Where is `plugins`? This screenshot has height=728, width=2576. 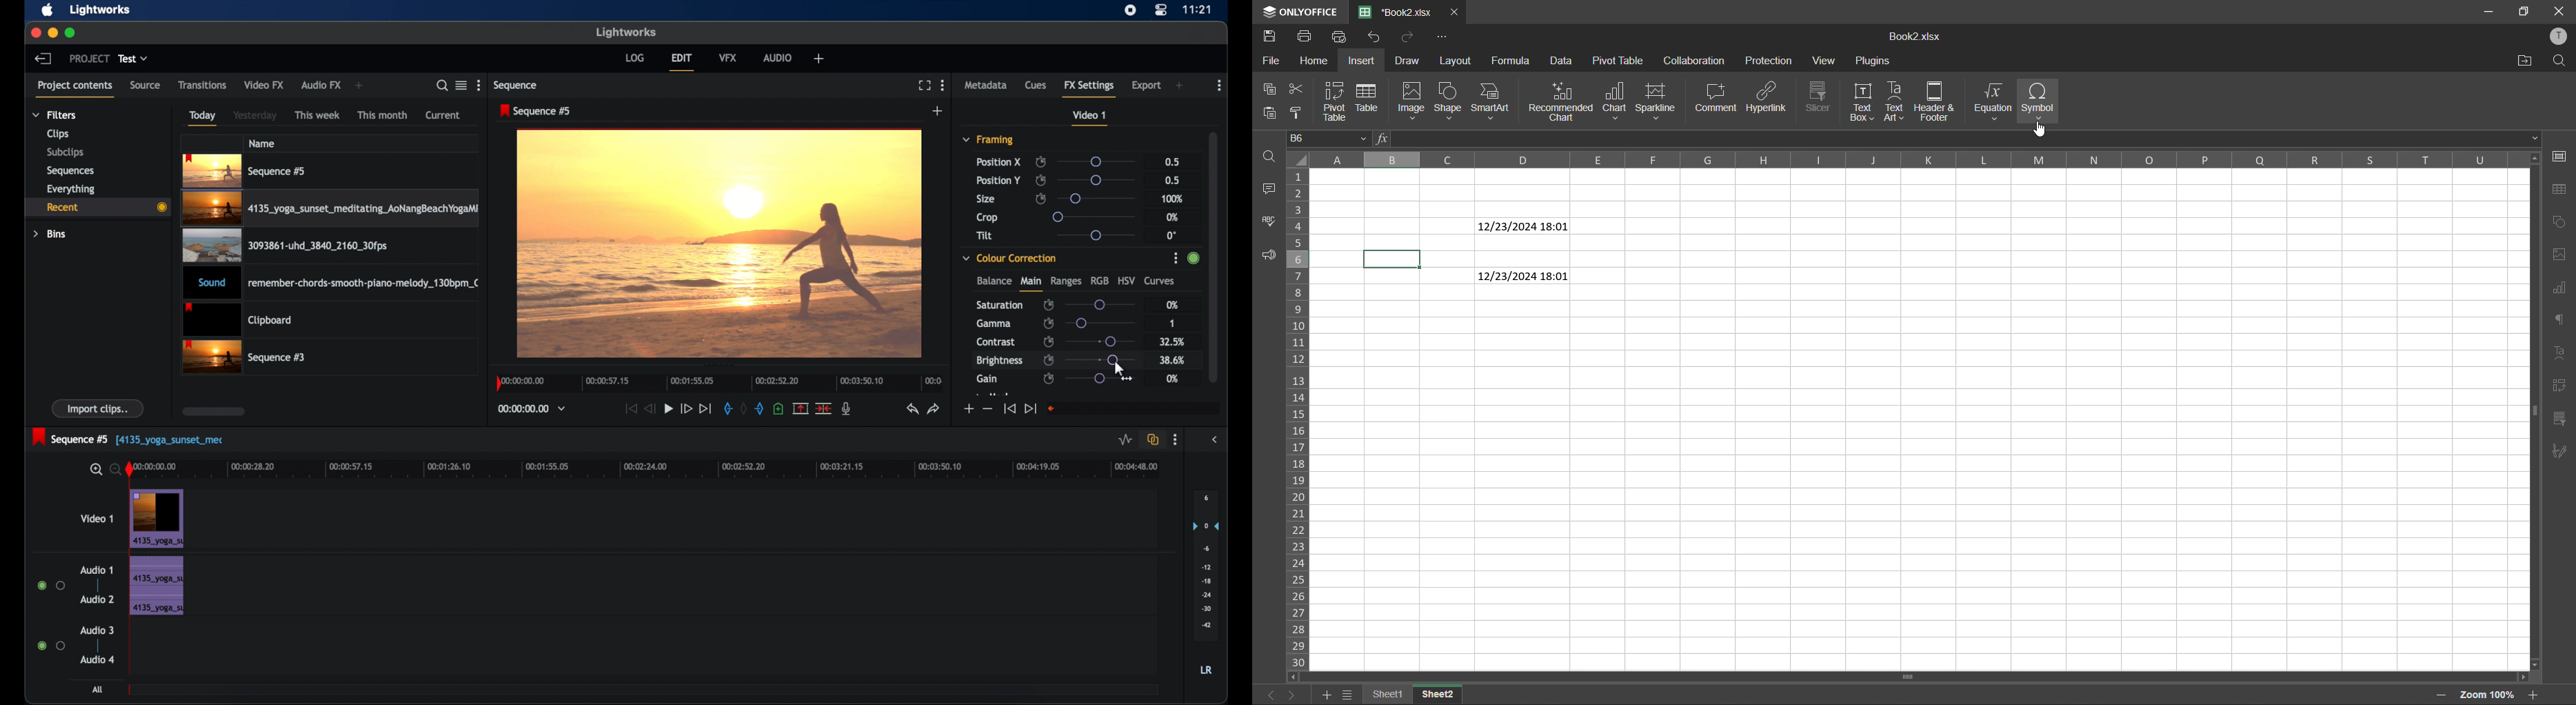 plugins is located at coordinates (1873, 61).